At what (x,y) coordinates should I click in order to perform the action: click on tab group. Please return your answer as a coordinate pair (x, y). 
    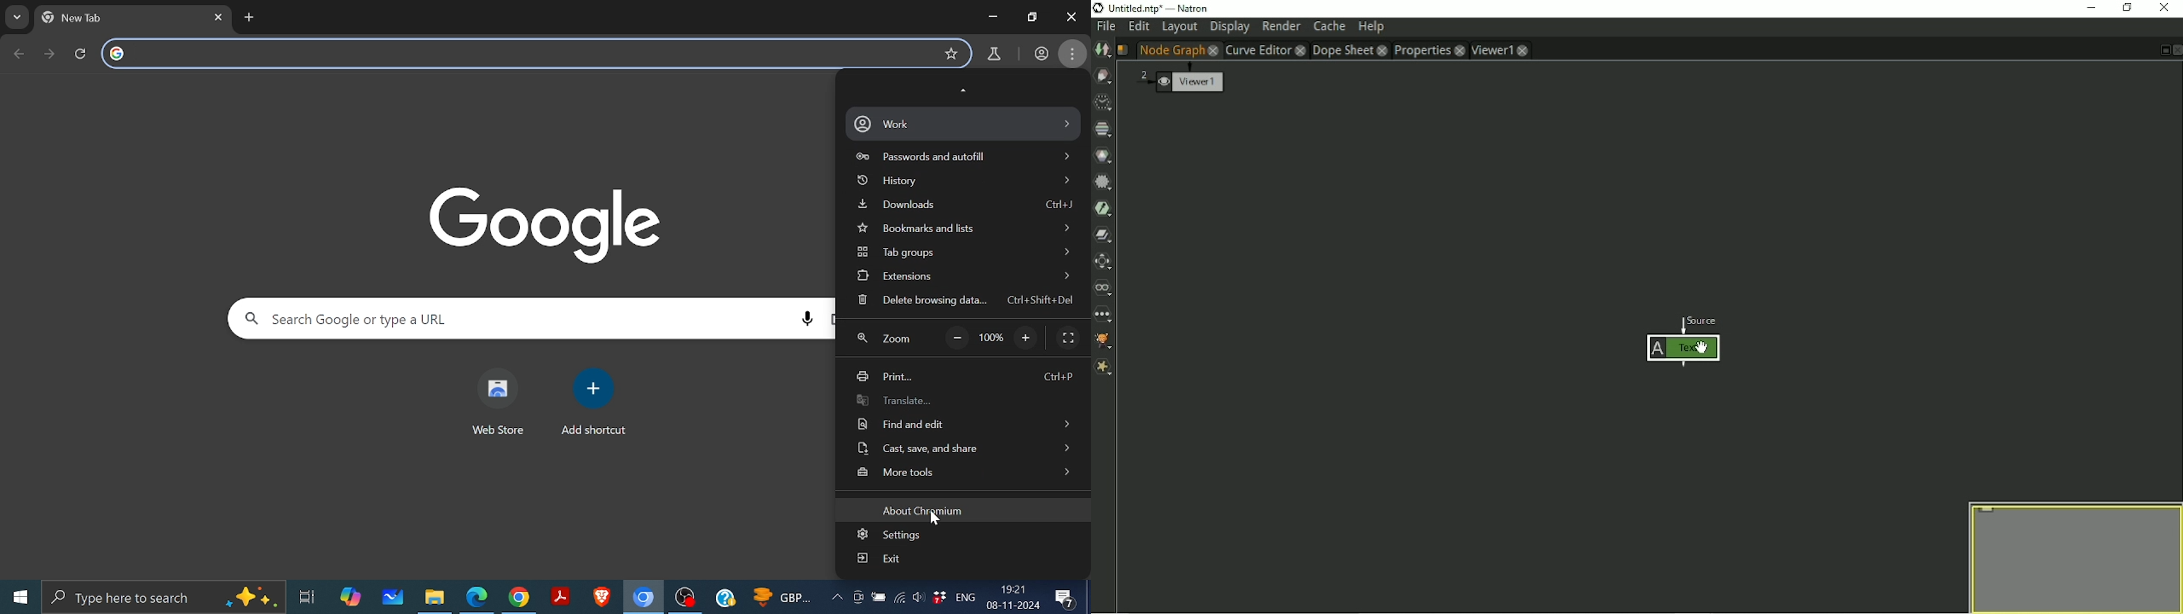
    Looking at the image, I should click on (965, 252).